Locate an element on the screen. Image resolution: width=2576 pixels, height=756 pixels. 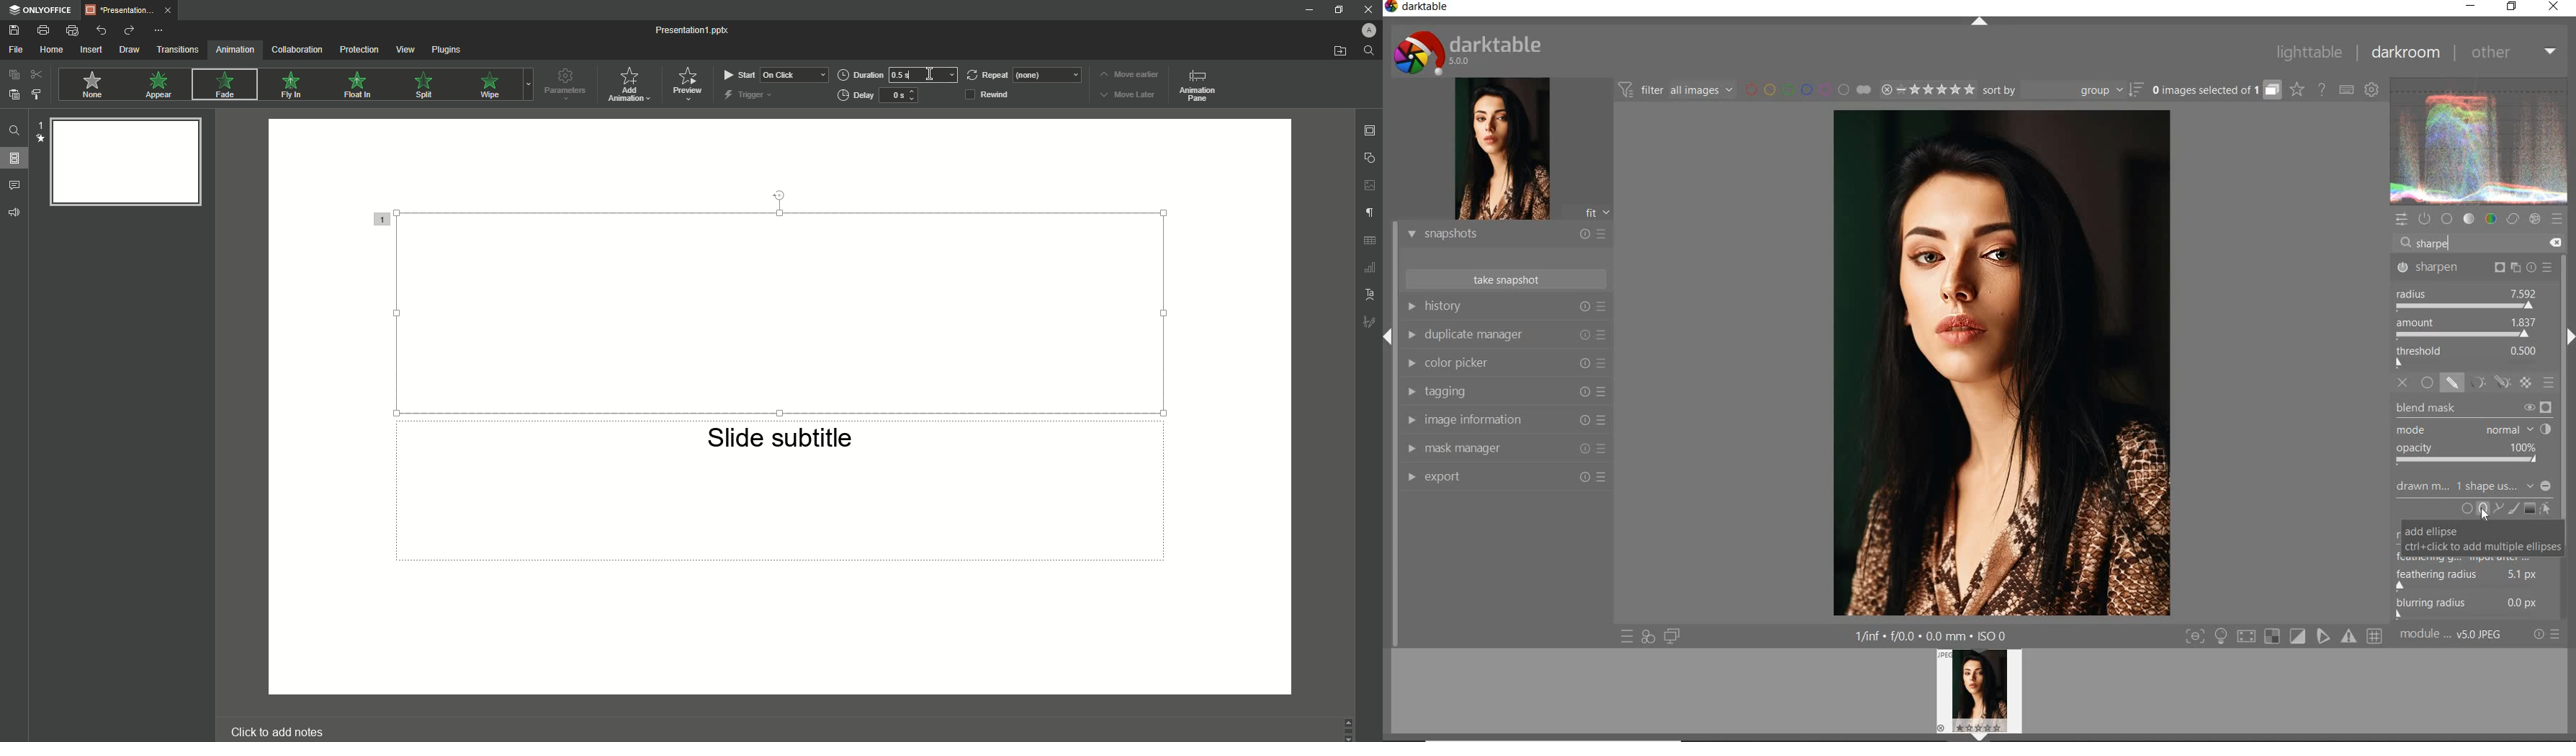
Feedback is located at coordinates (14, 212).